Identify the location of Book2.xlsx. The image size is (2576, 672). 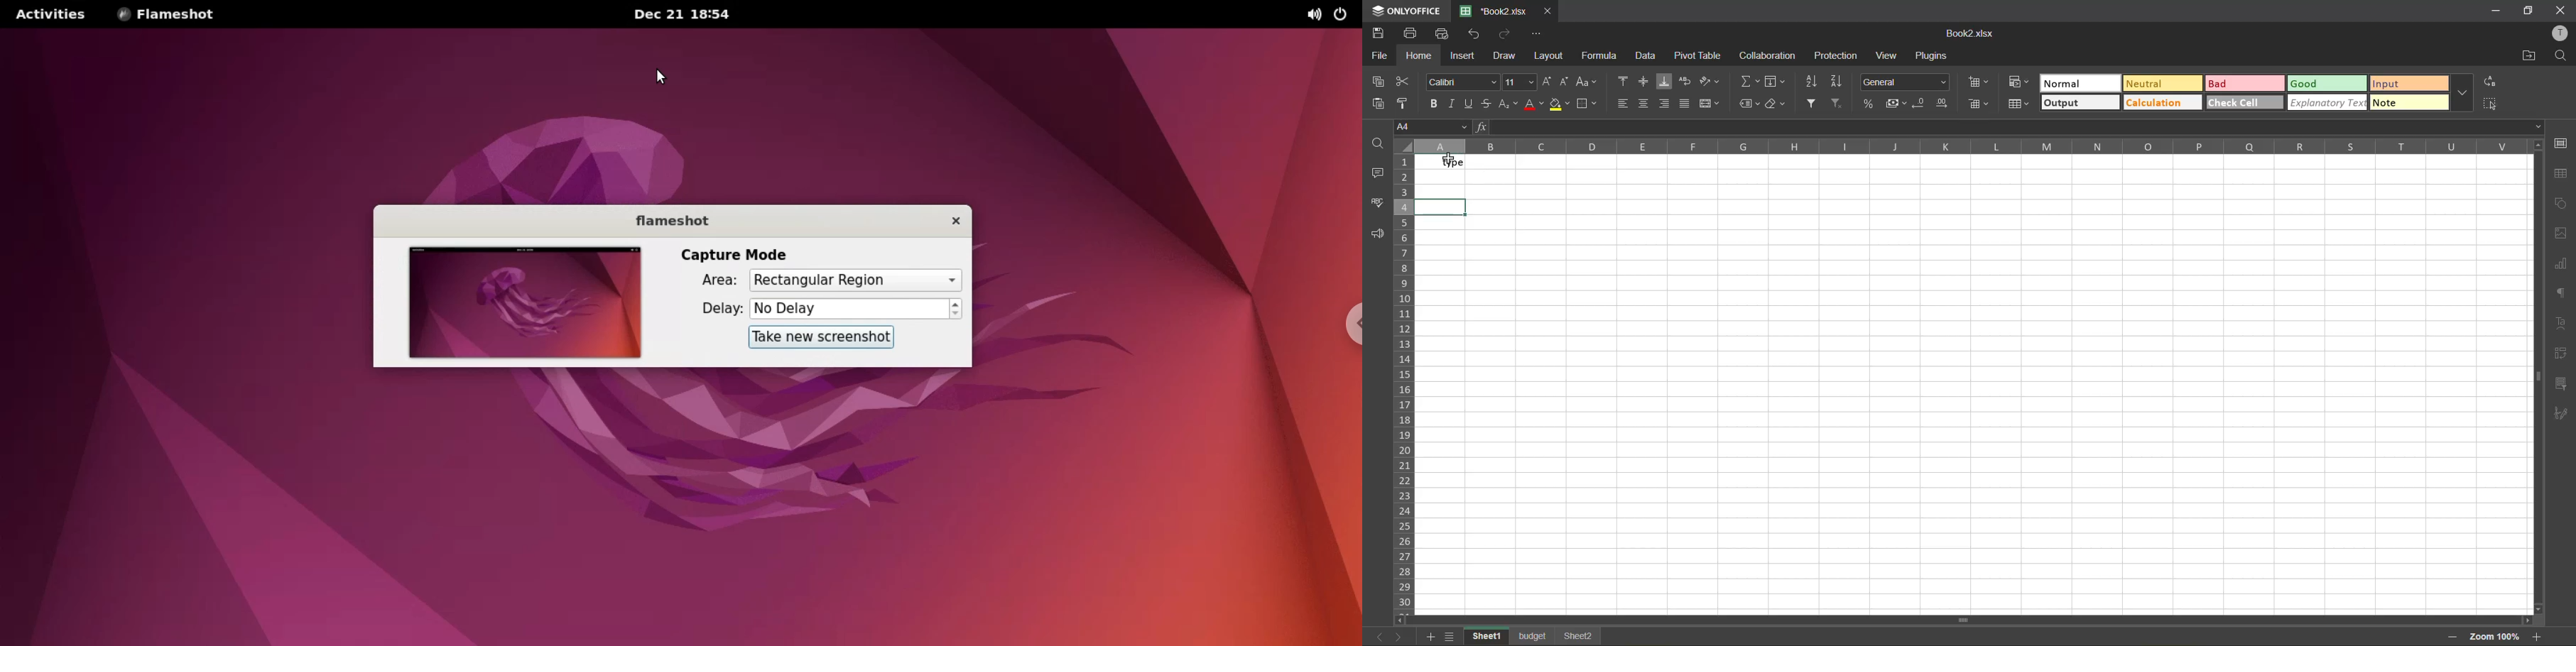
(1971, 35).